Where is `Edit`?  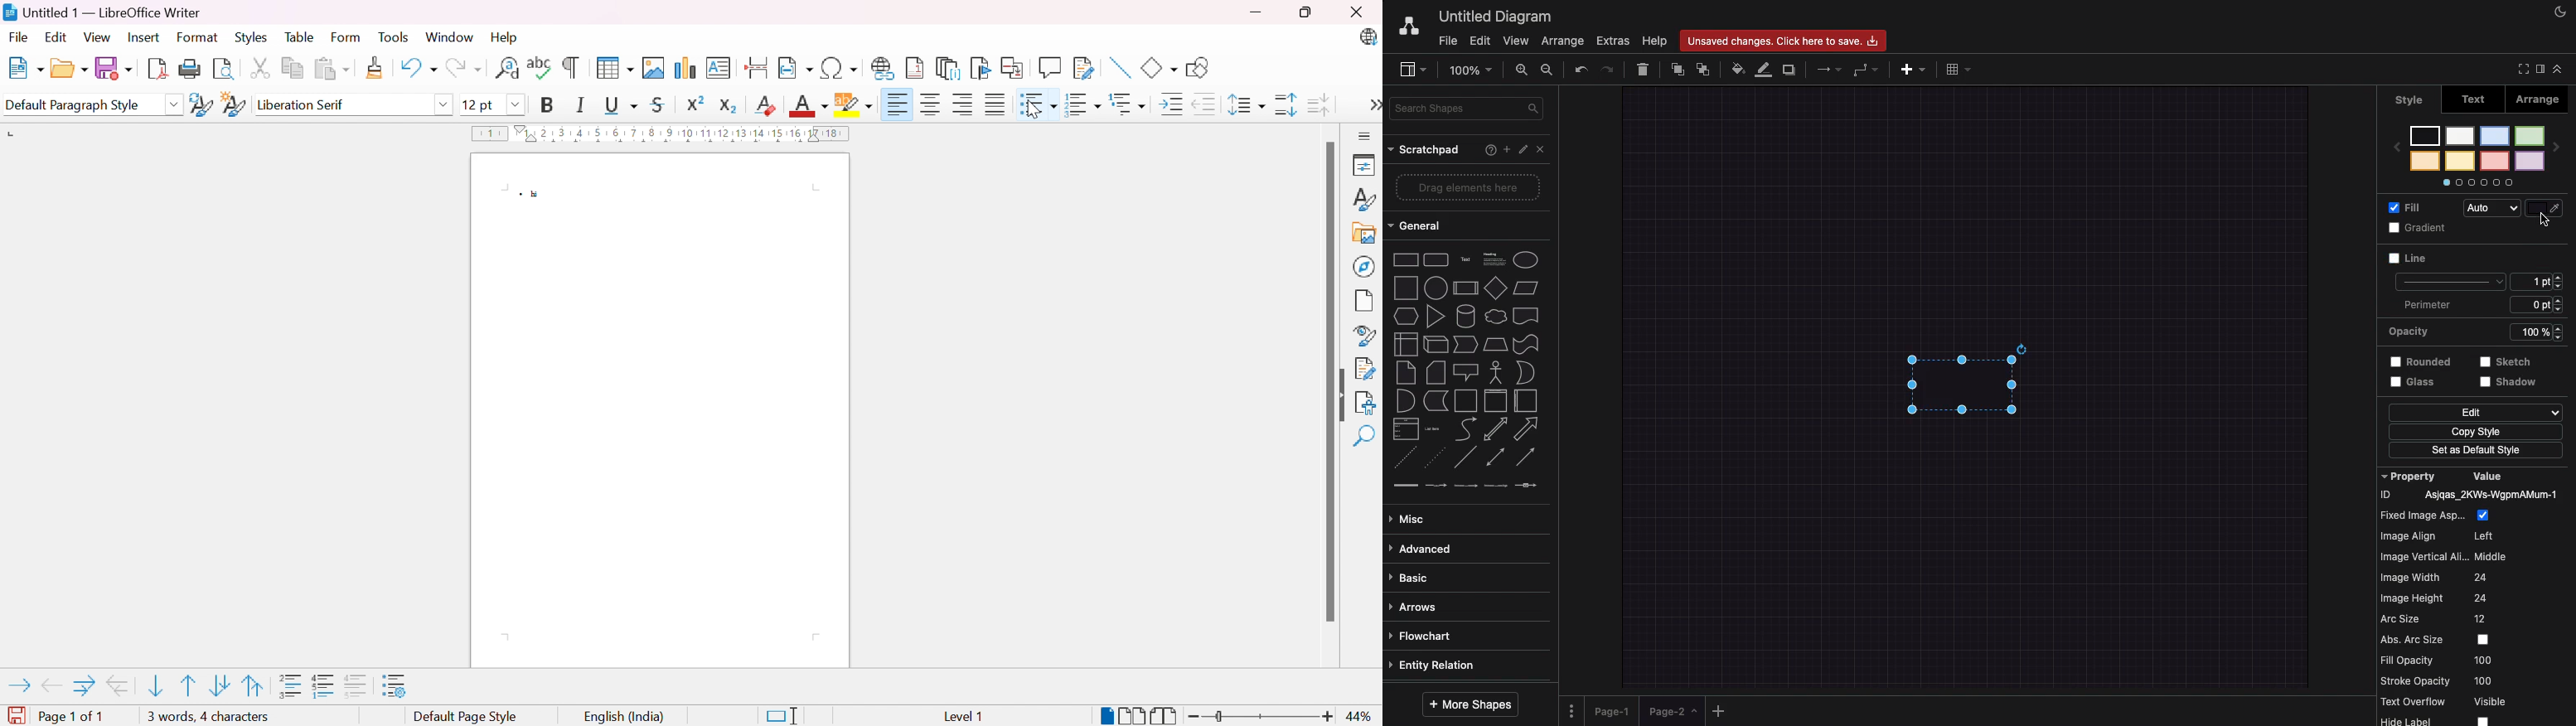 Edit is located at coordinates (1479, 40).